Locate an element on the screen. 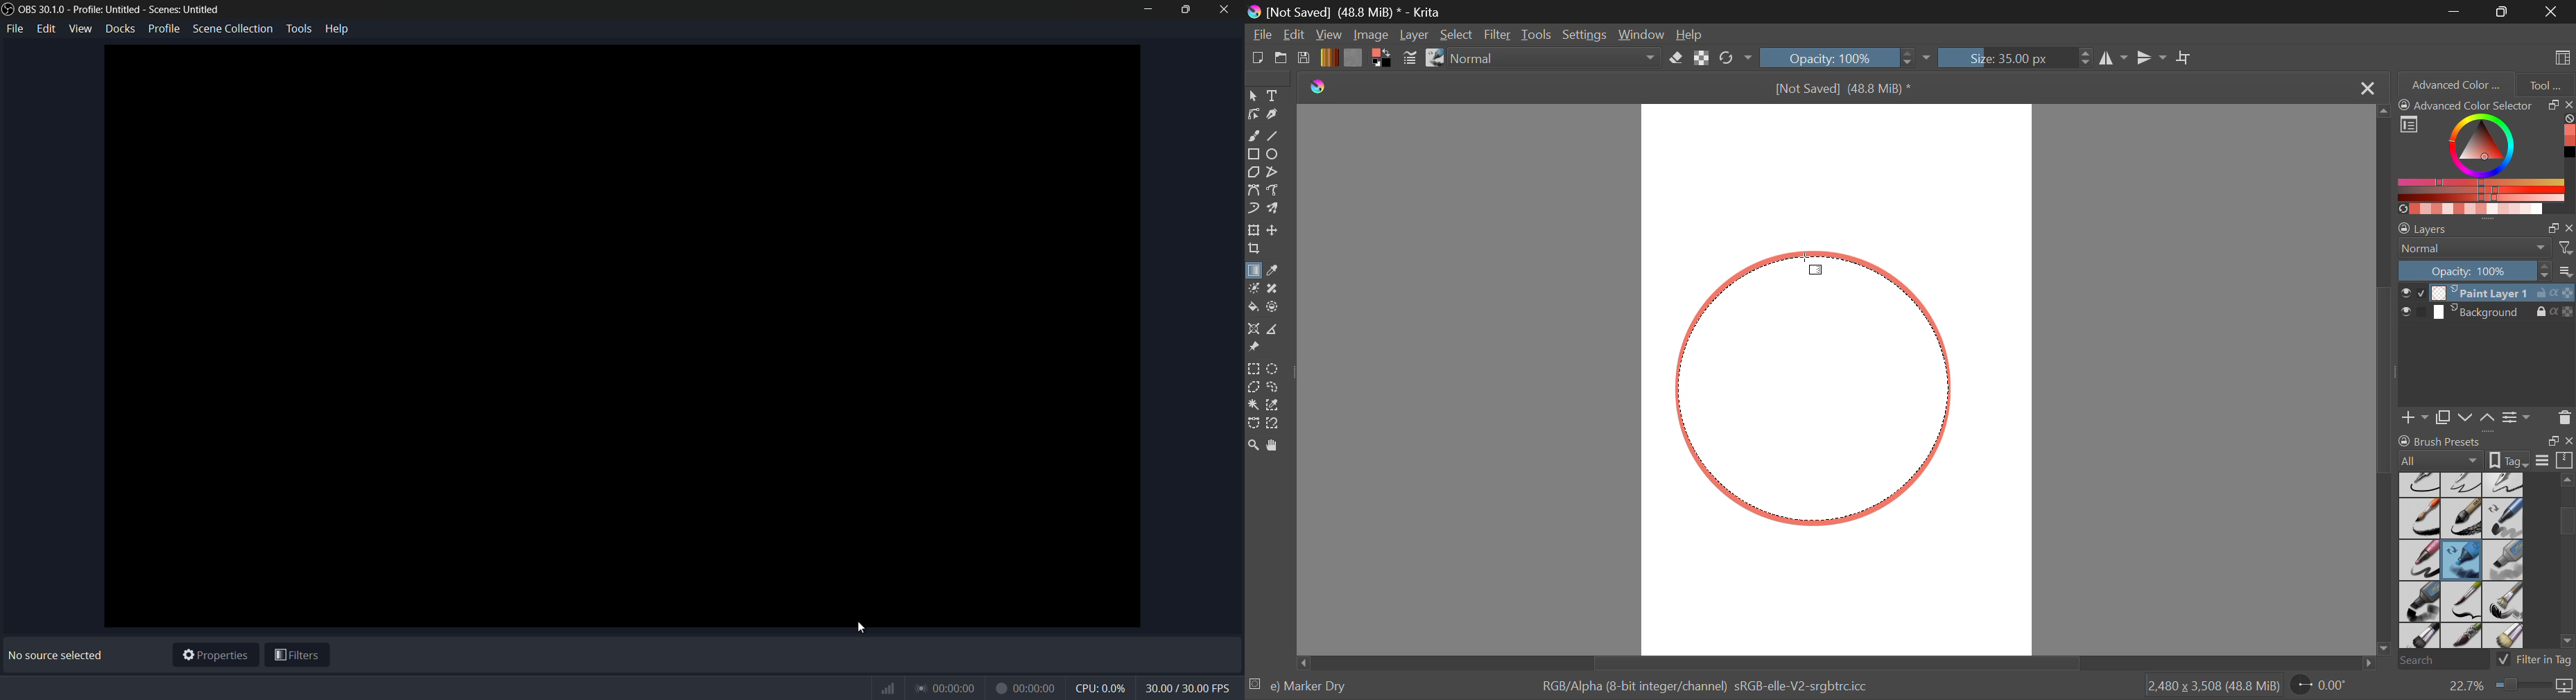 Image resolution: width=2576 pixels, height=700 pixels. Color Display Info is located at coordinates (1710, 689).